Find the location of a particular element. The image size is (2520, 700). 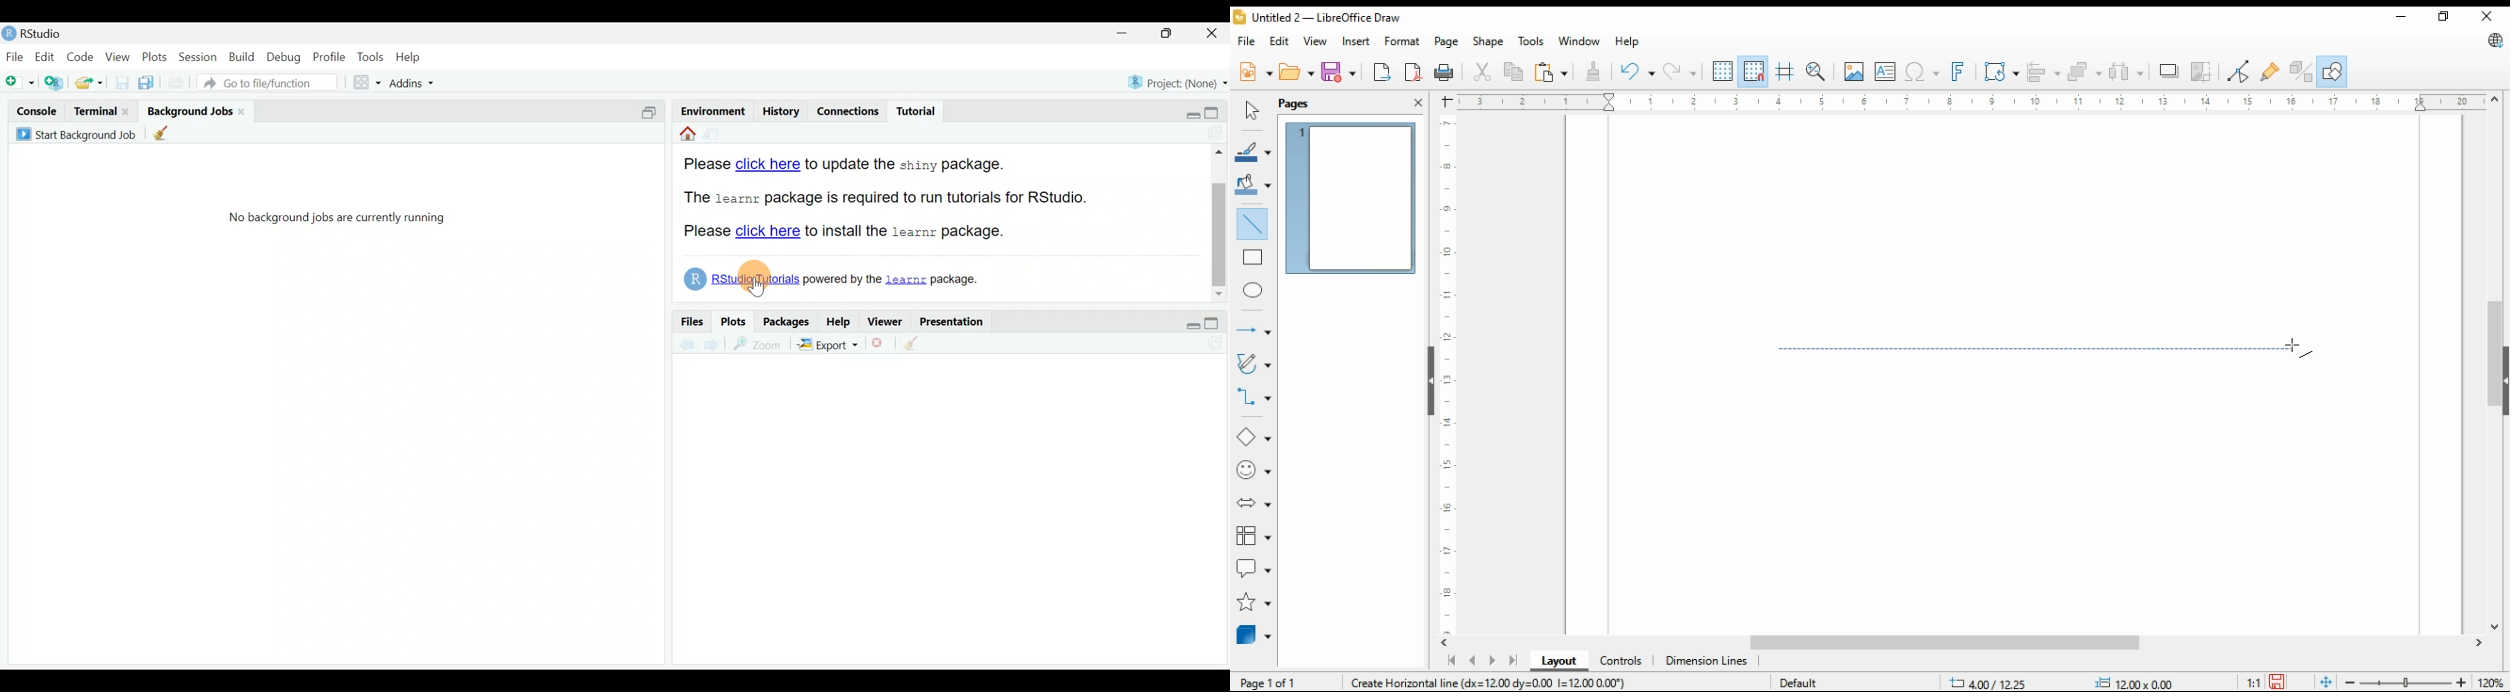

scroll bar is located at coordinates (1970, 644).